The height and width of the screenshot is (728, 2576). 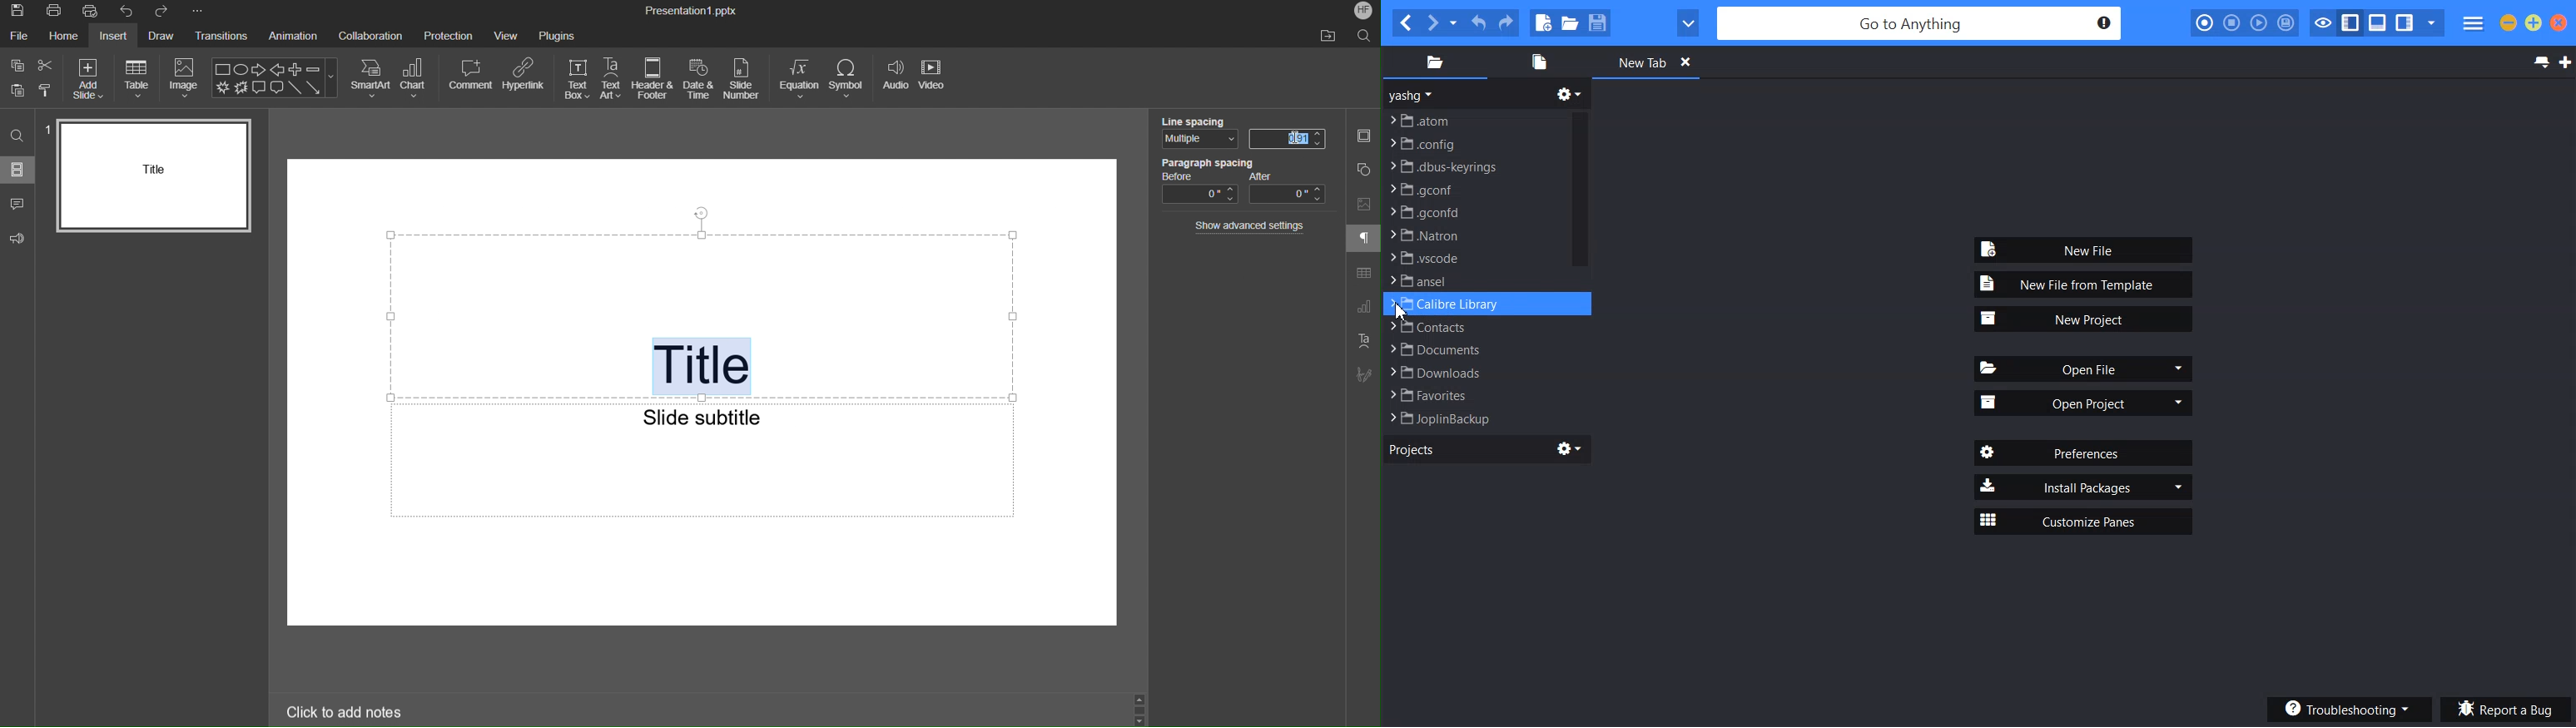 I want to click on Table, so click(x=140, y=78).